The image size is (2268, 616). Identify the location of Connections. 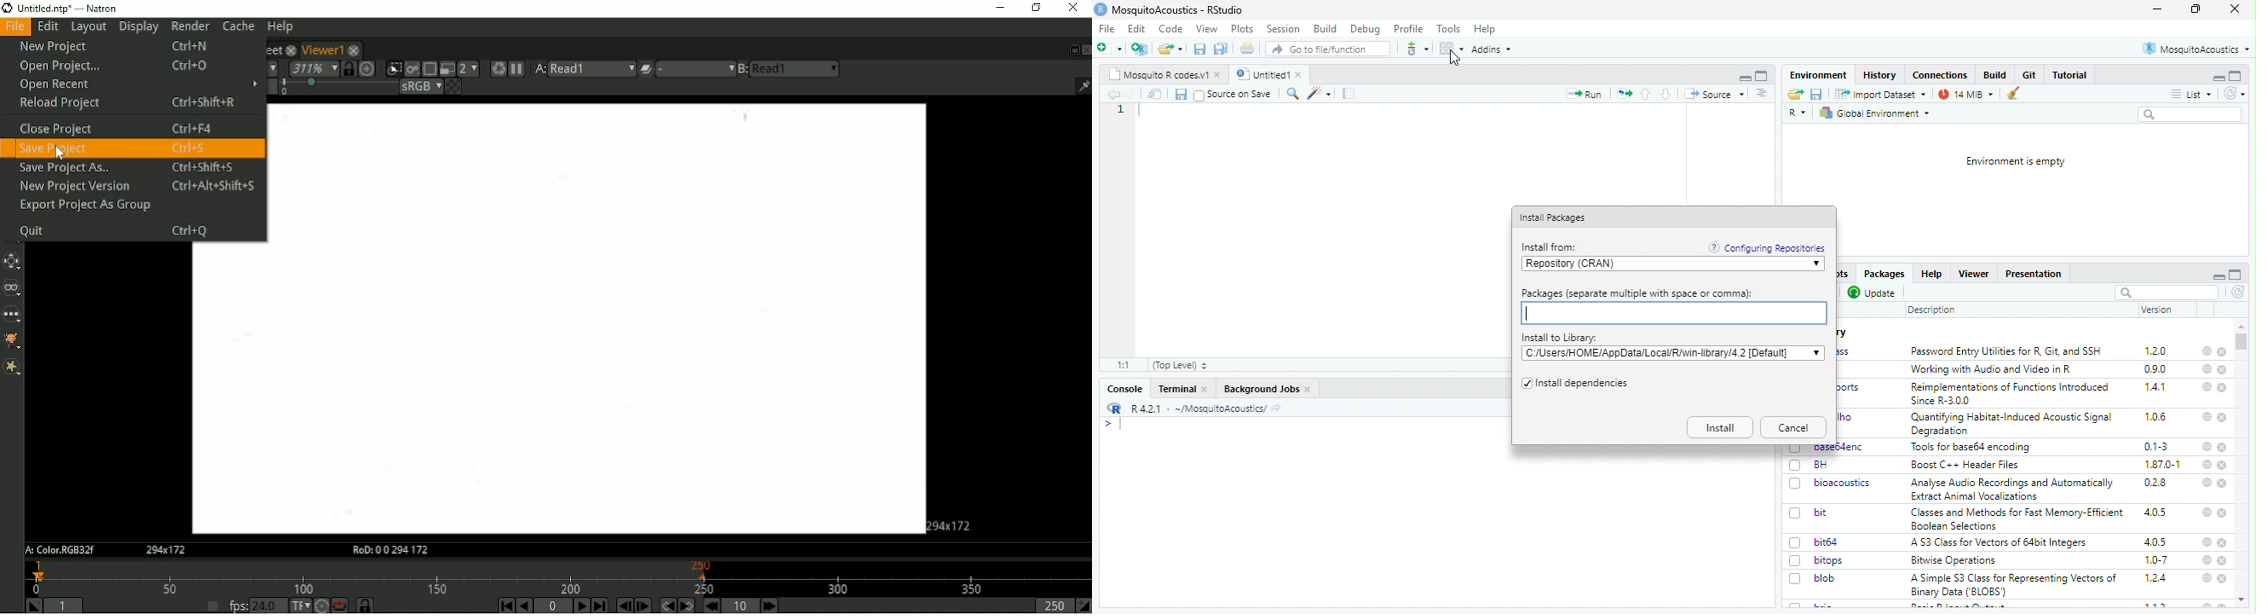
(1942, 75).